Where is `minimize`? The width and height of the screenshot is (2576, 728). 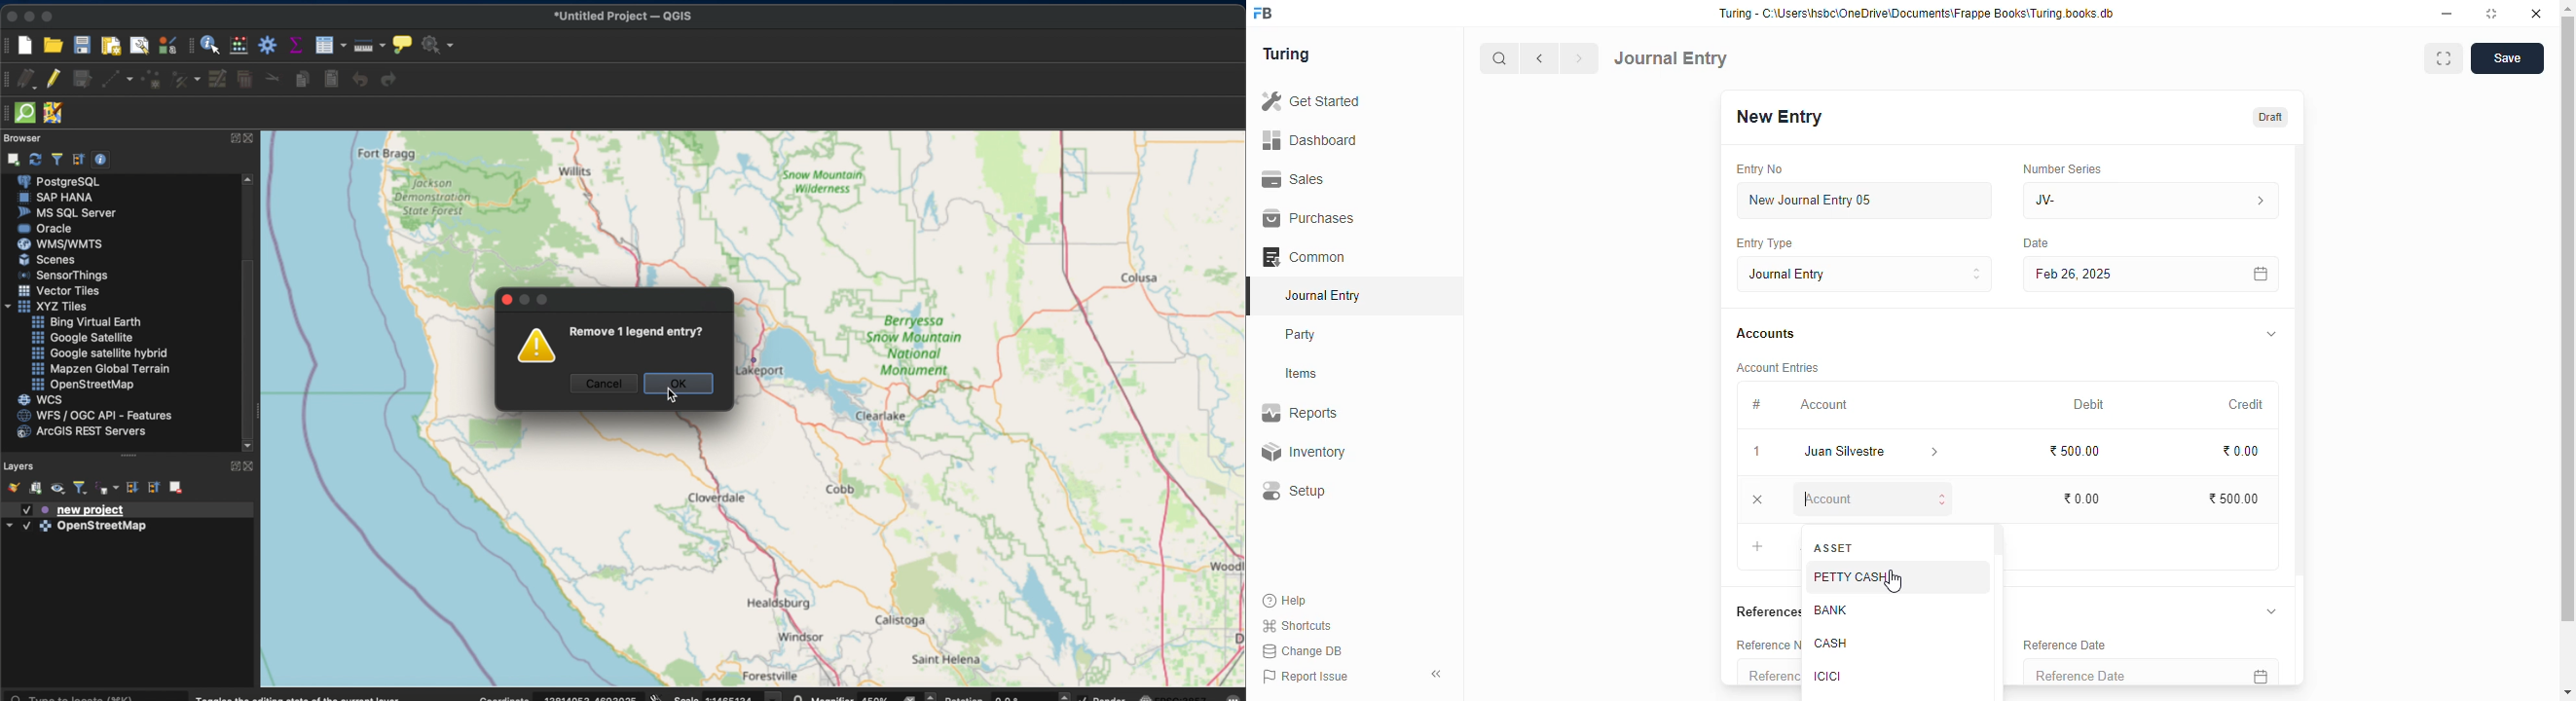
minimize is located at coordinates (2446, 14).